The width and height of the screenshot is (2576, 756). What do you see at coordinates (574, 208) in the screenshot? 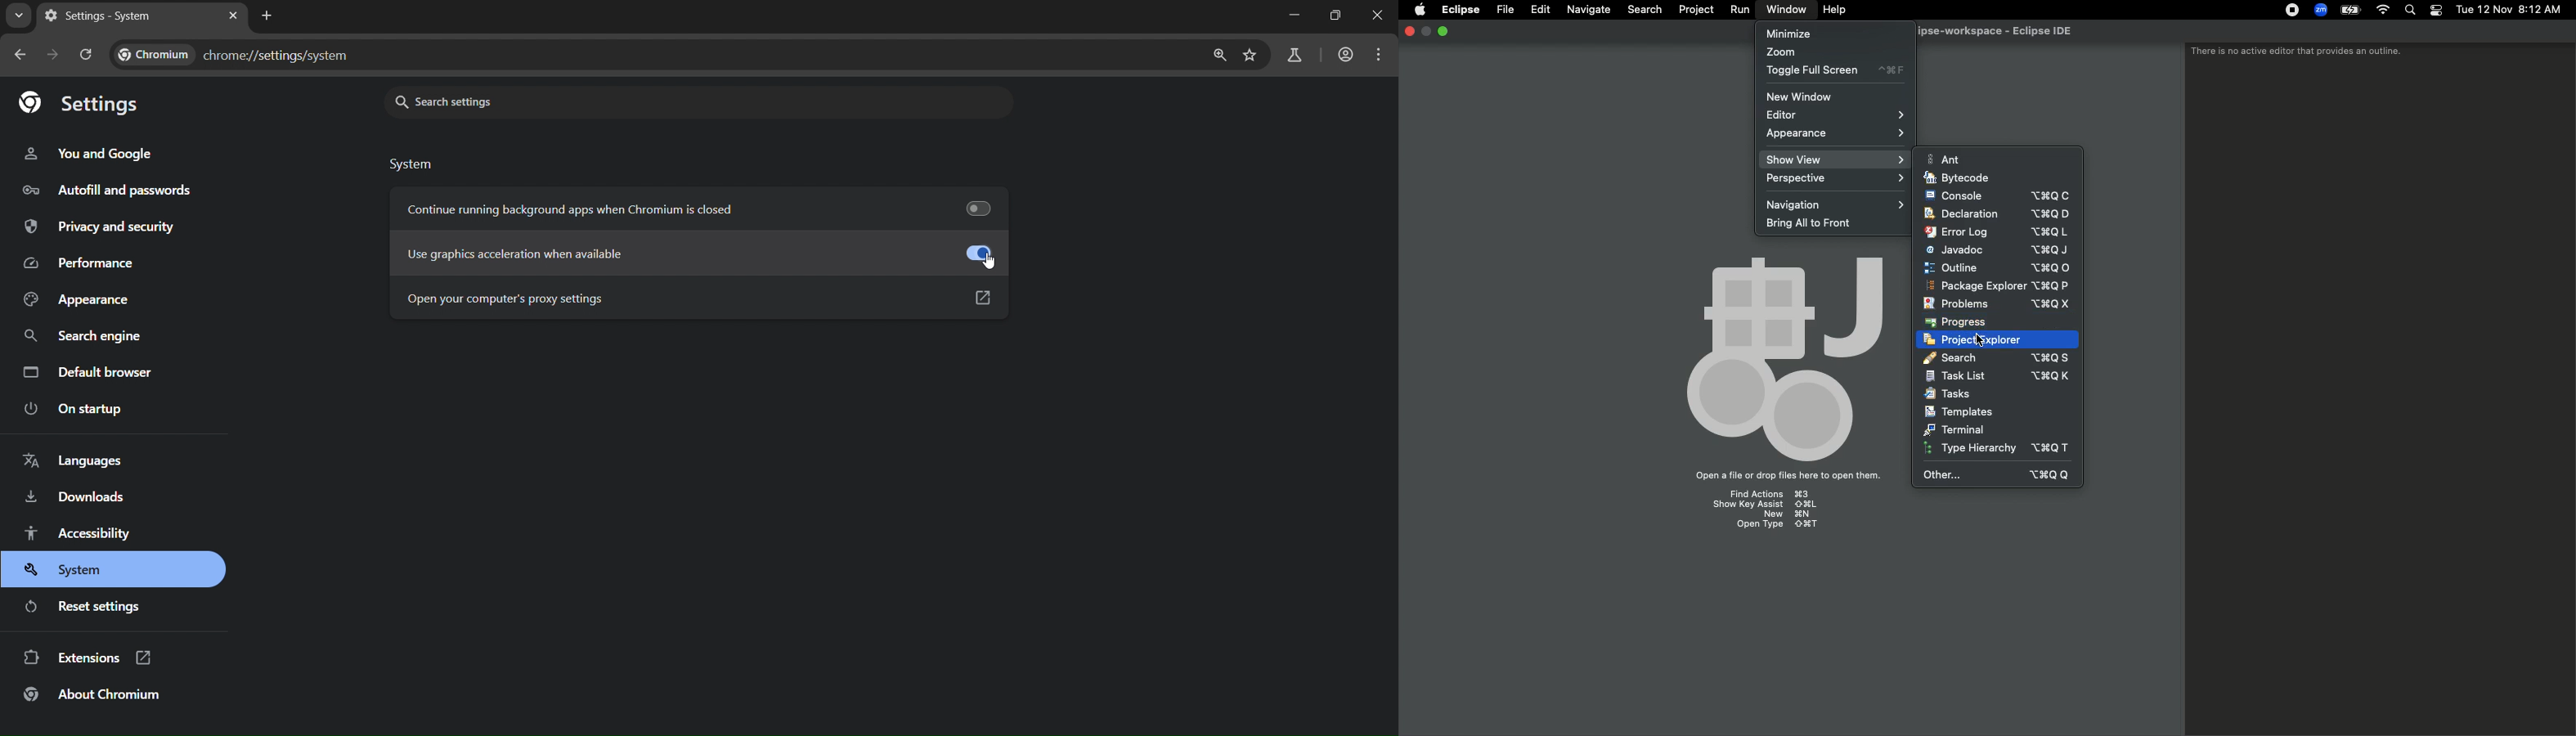
I see `continue running background apps when chromium is closed` at bounding box center [574, 208].